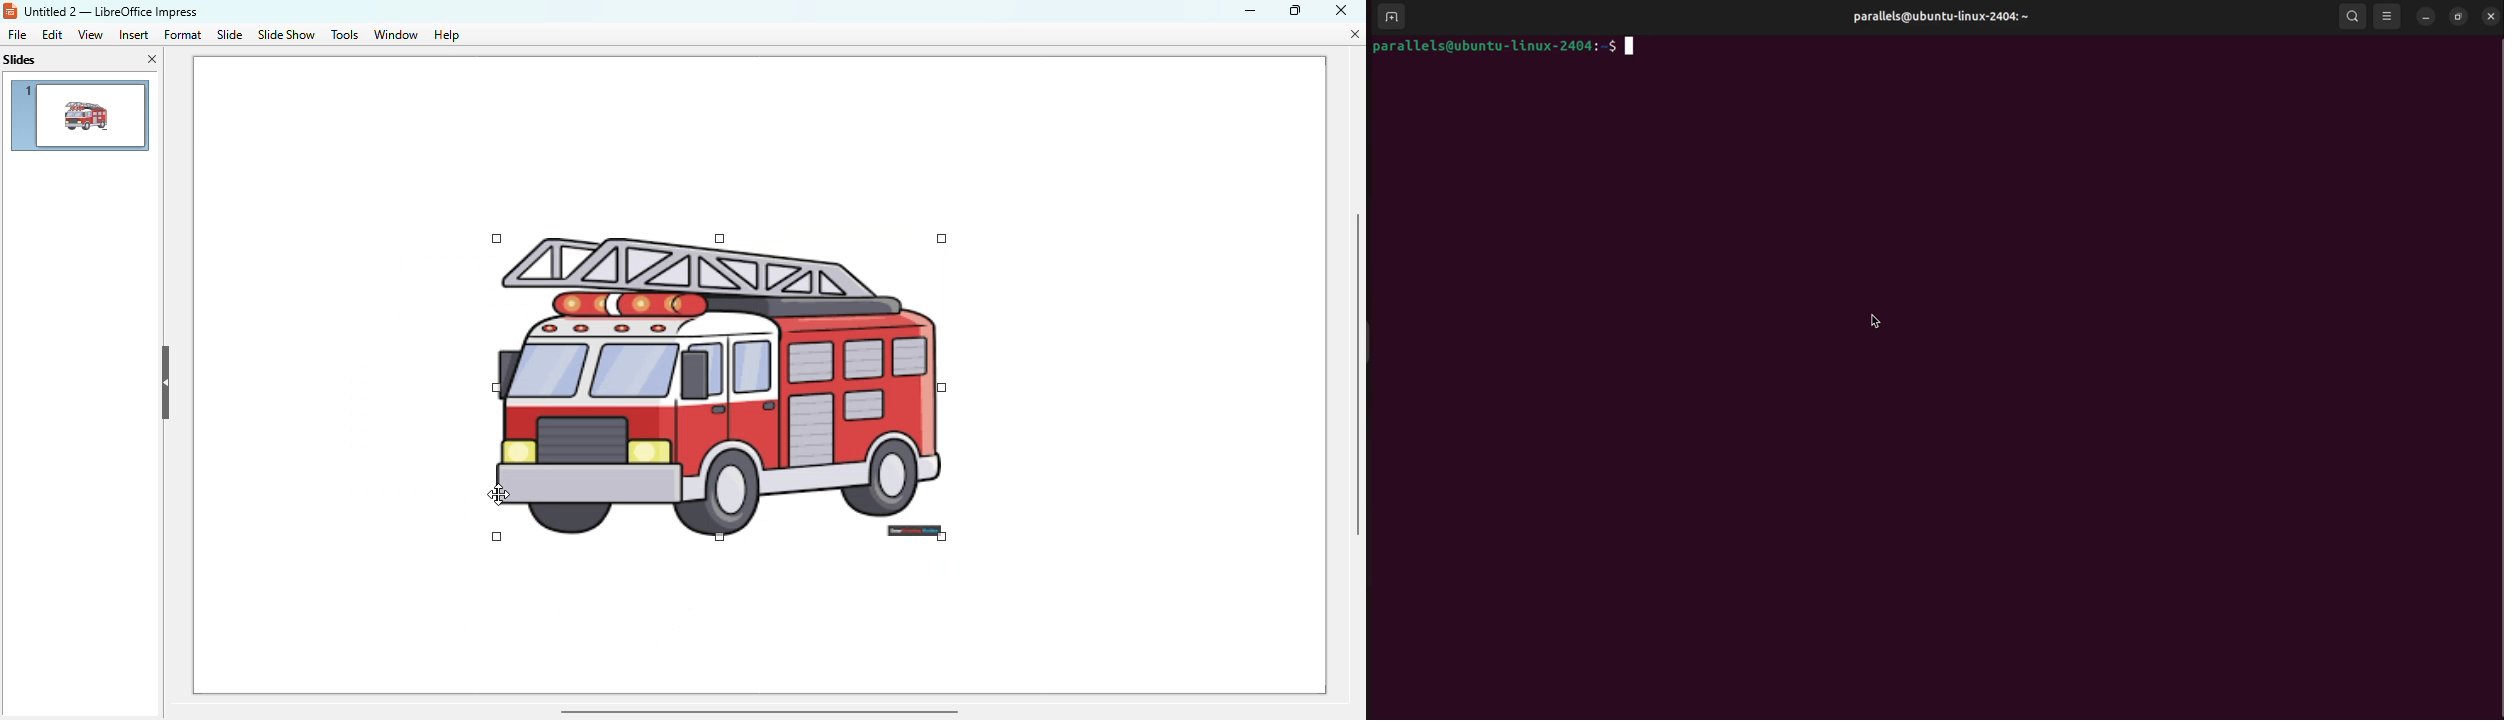  Describe the element at coordinates (394, 34) in the screenshot. I see `window` at that location.